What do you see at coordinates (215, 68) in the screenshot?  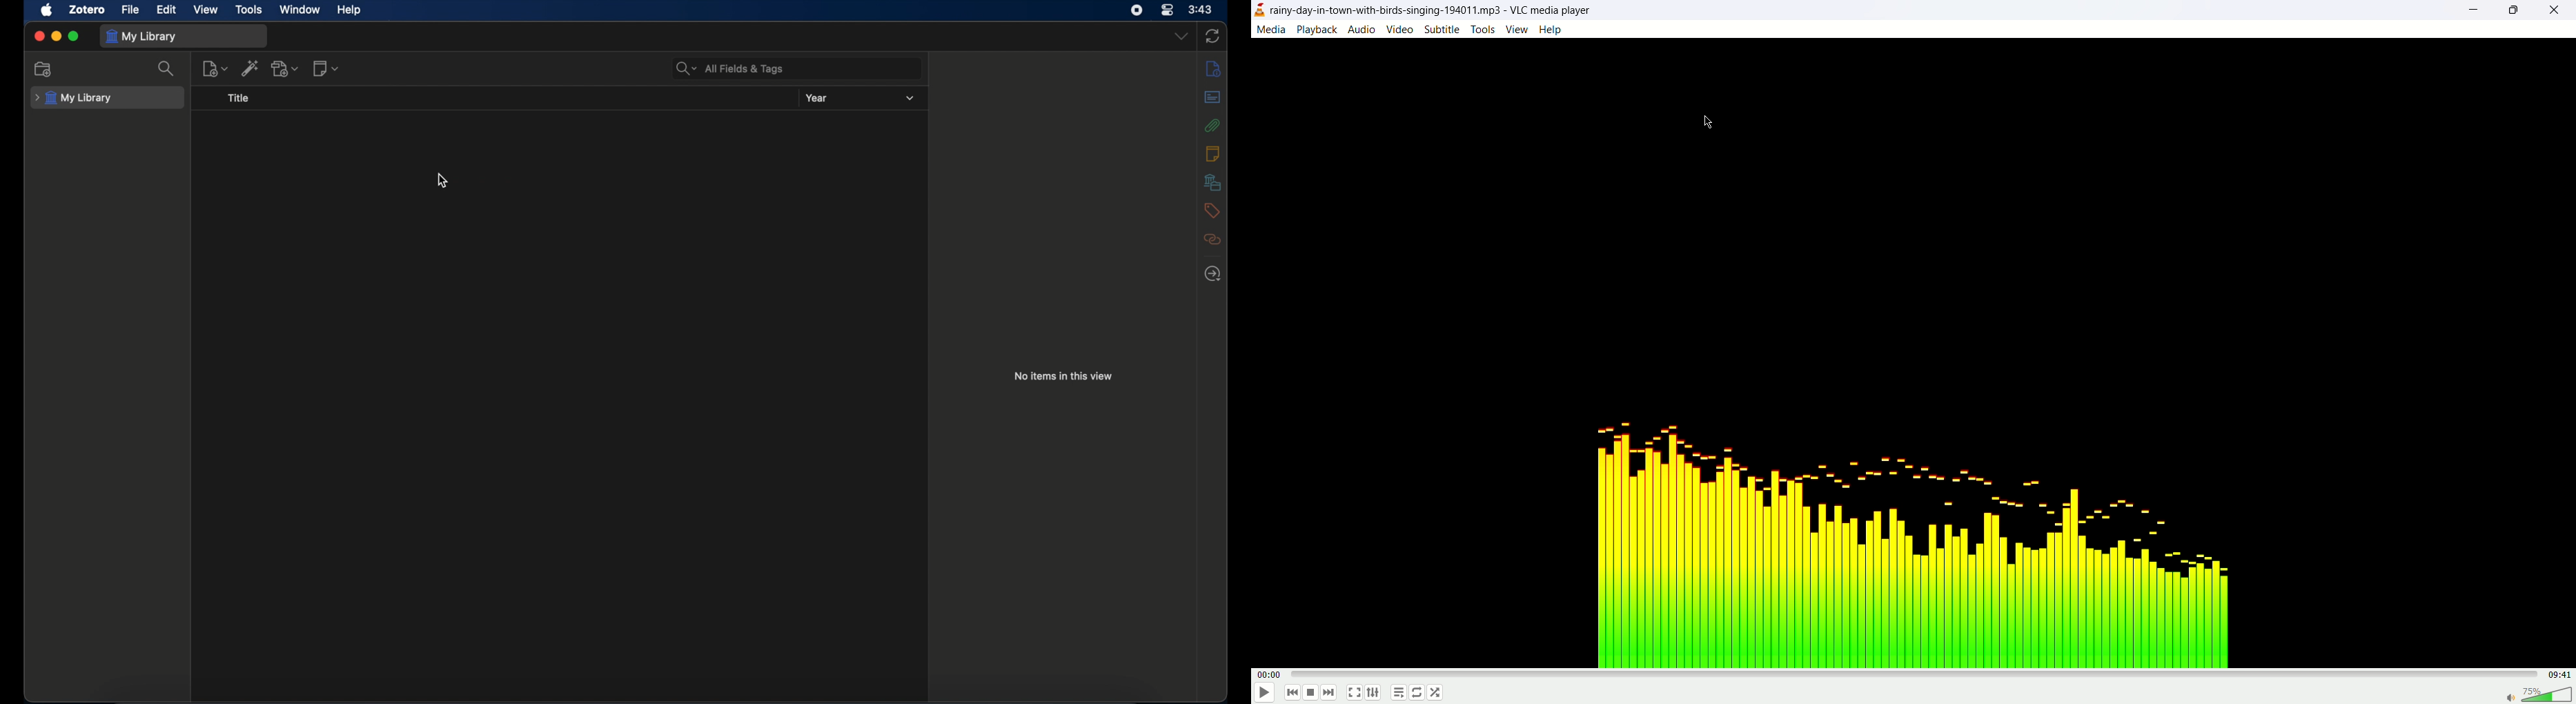 I see `new item` at bounding box center [215, 68].